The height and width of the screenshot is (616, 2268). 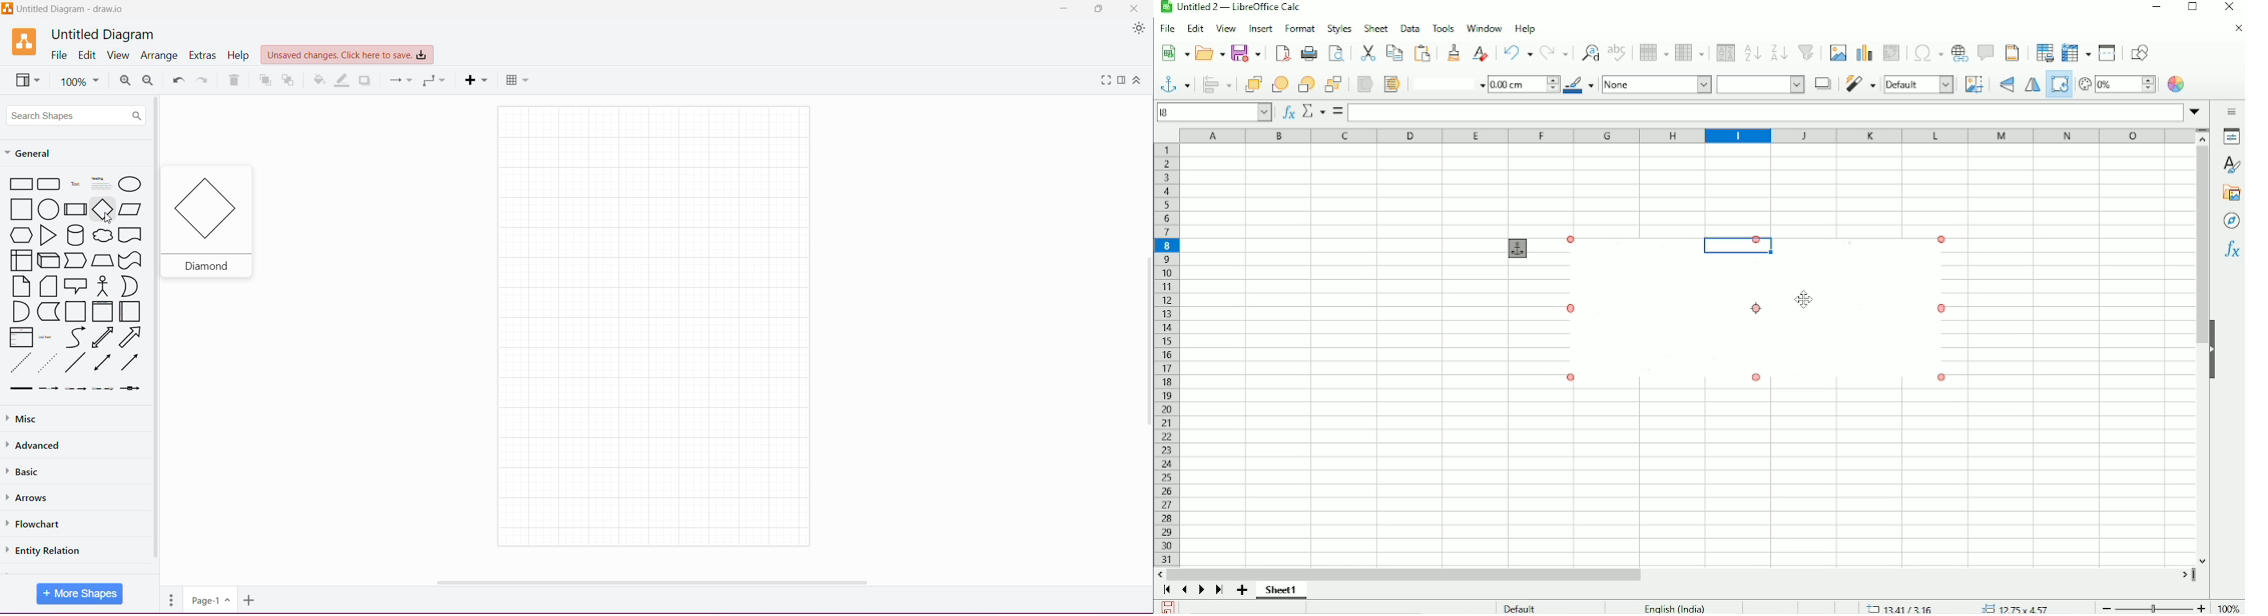 What do you see at coordinates (1554, 53) in the screenshot?
I see `Redo` at bounding box center [1554, 53].